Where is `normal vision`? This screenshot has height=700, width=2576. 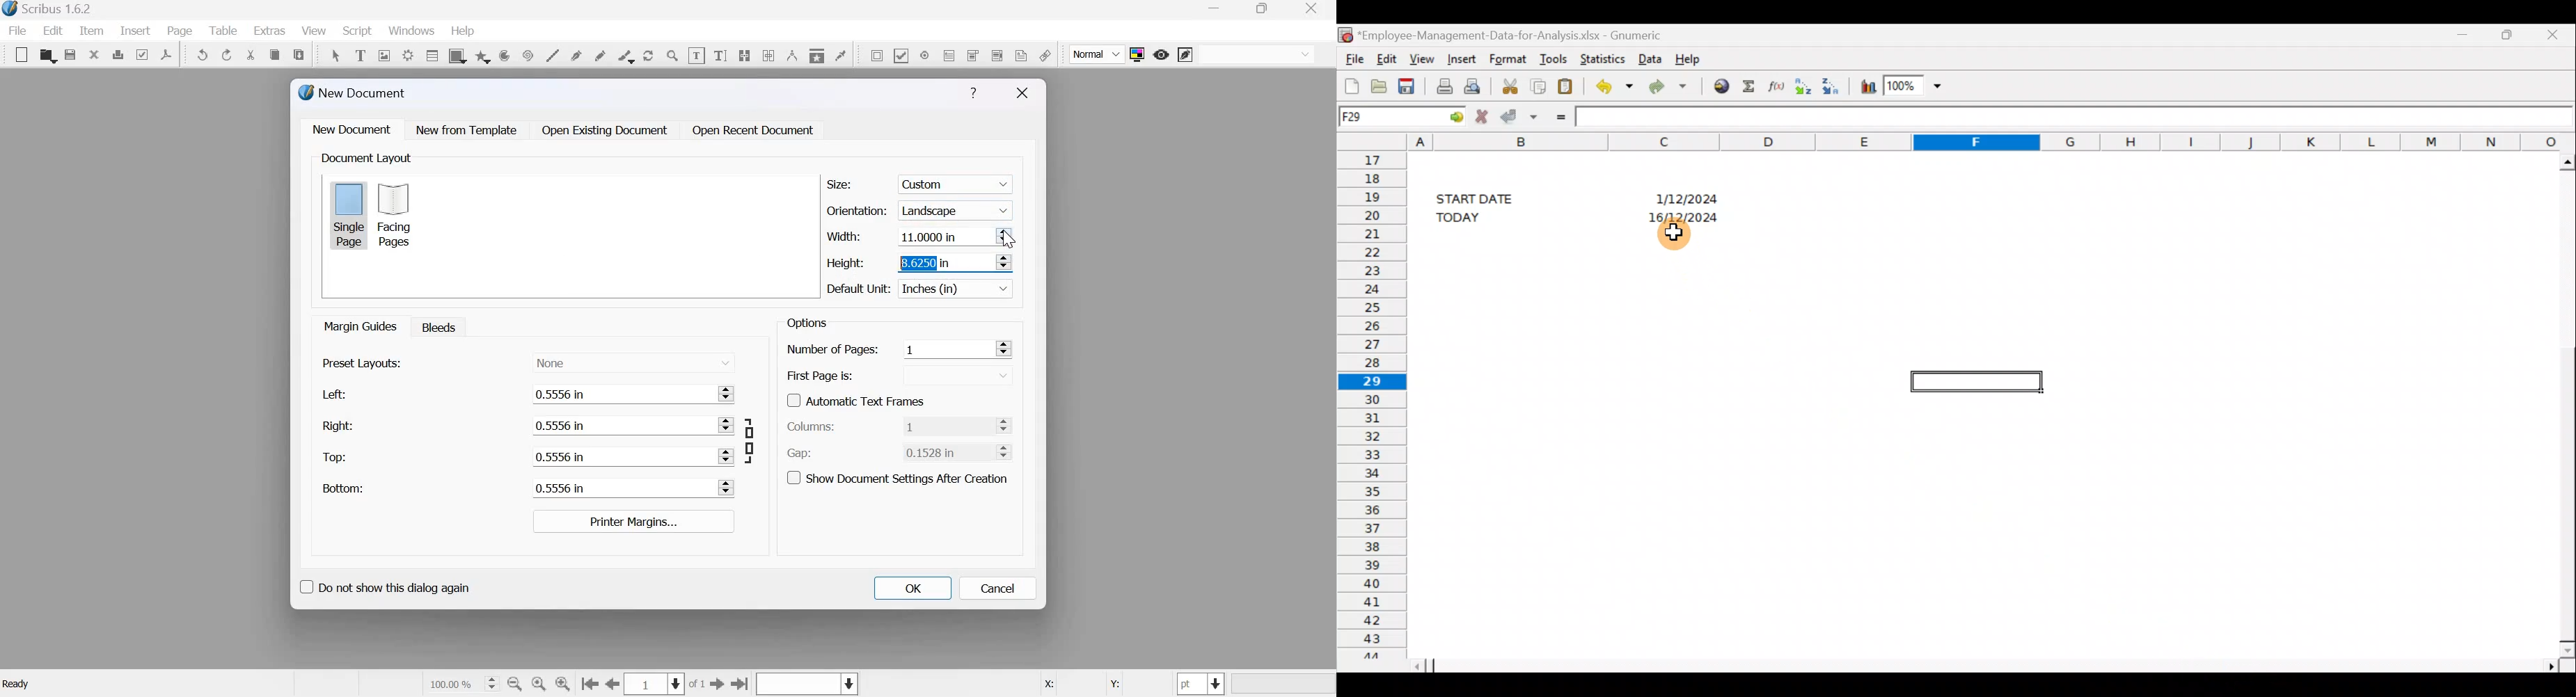 normal vision is located at coordinates (1257, 54).